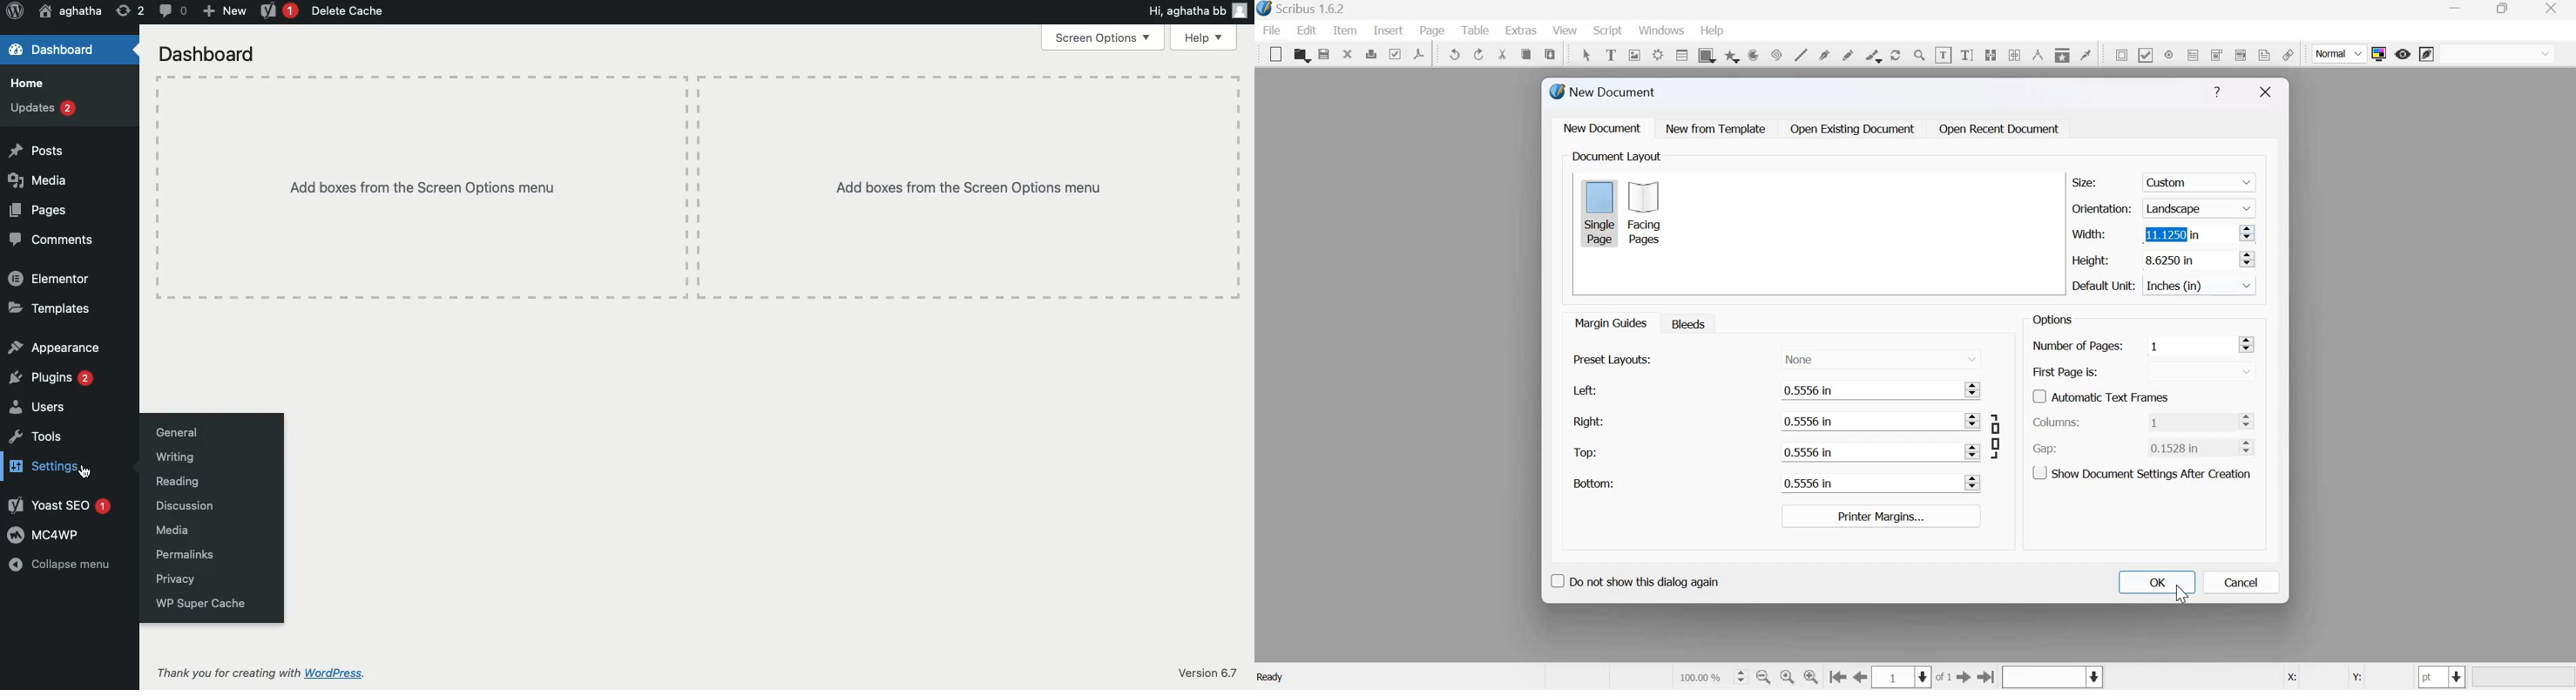 The image size is (2576, 700). I want to click on Redo, so click(1480, 54).